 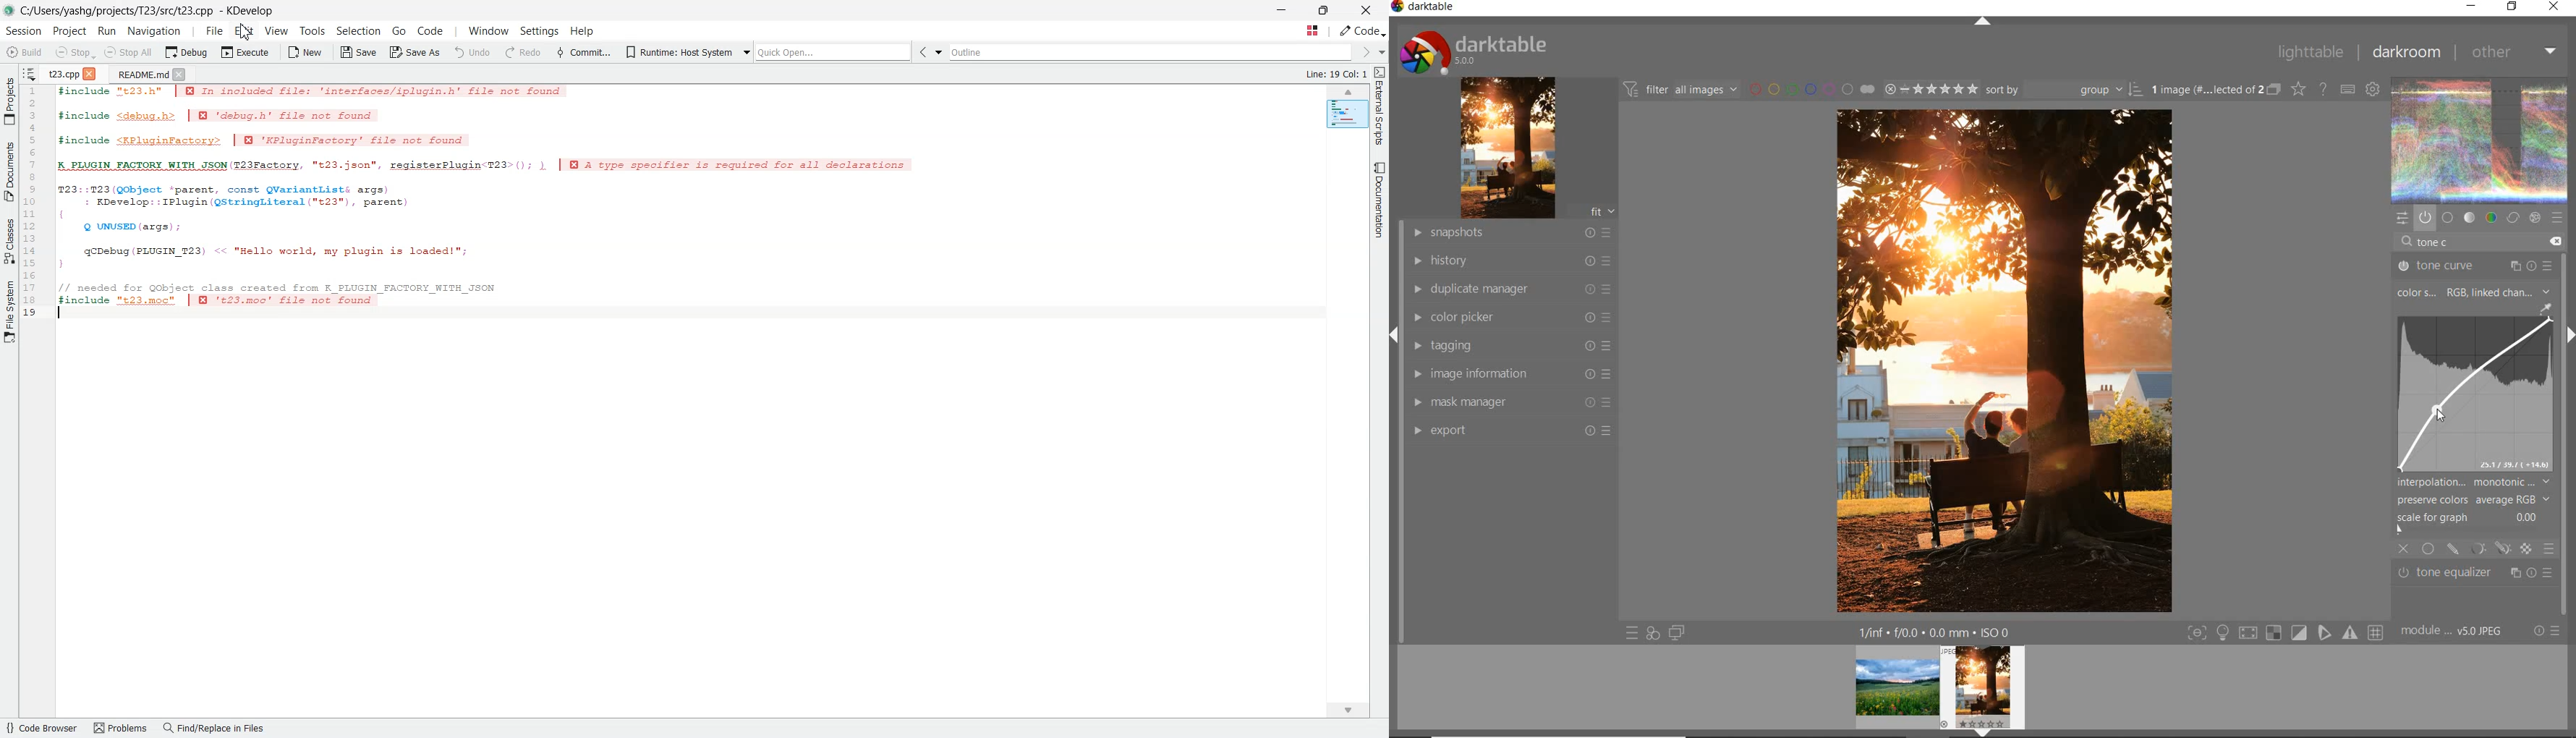 I want to click on define keyboard shortcuts, so click(x=2350, y=89).